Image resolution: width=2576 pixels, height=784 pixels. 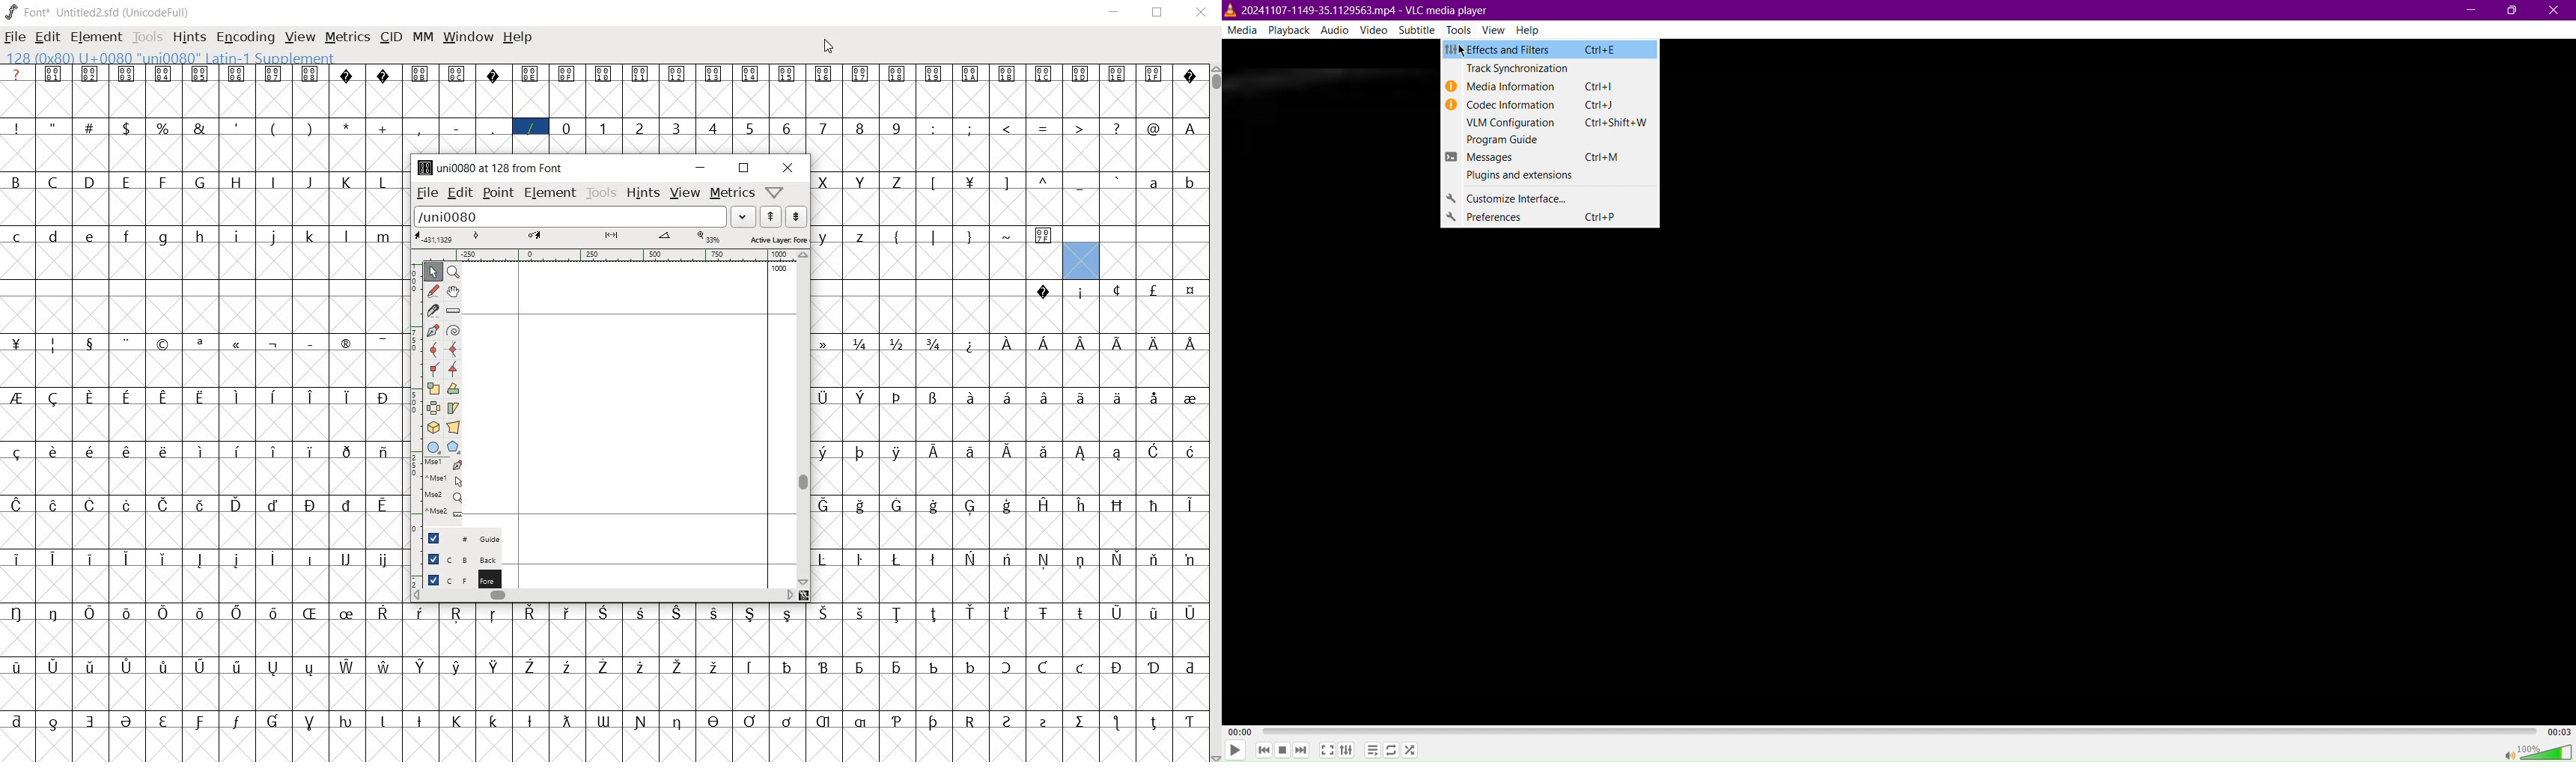 What do you see at coordinates (188, 37) in the screenshot?
I see `HINTS` at bounding box center [188, 37].